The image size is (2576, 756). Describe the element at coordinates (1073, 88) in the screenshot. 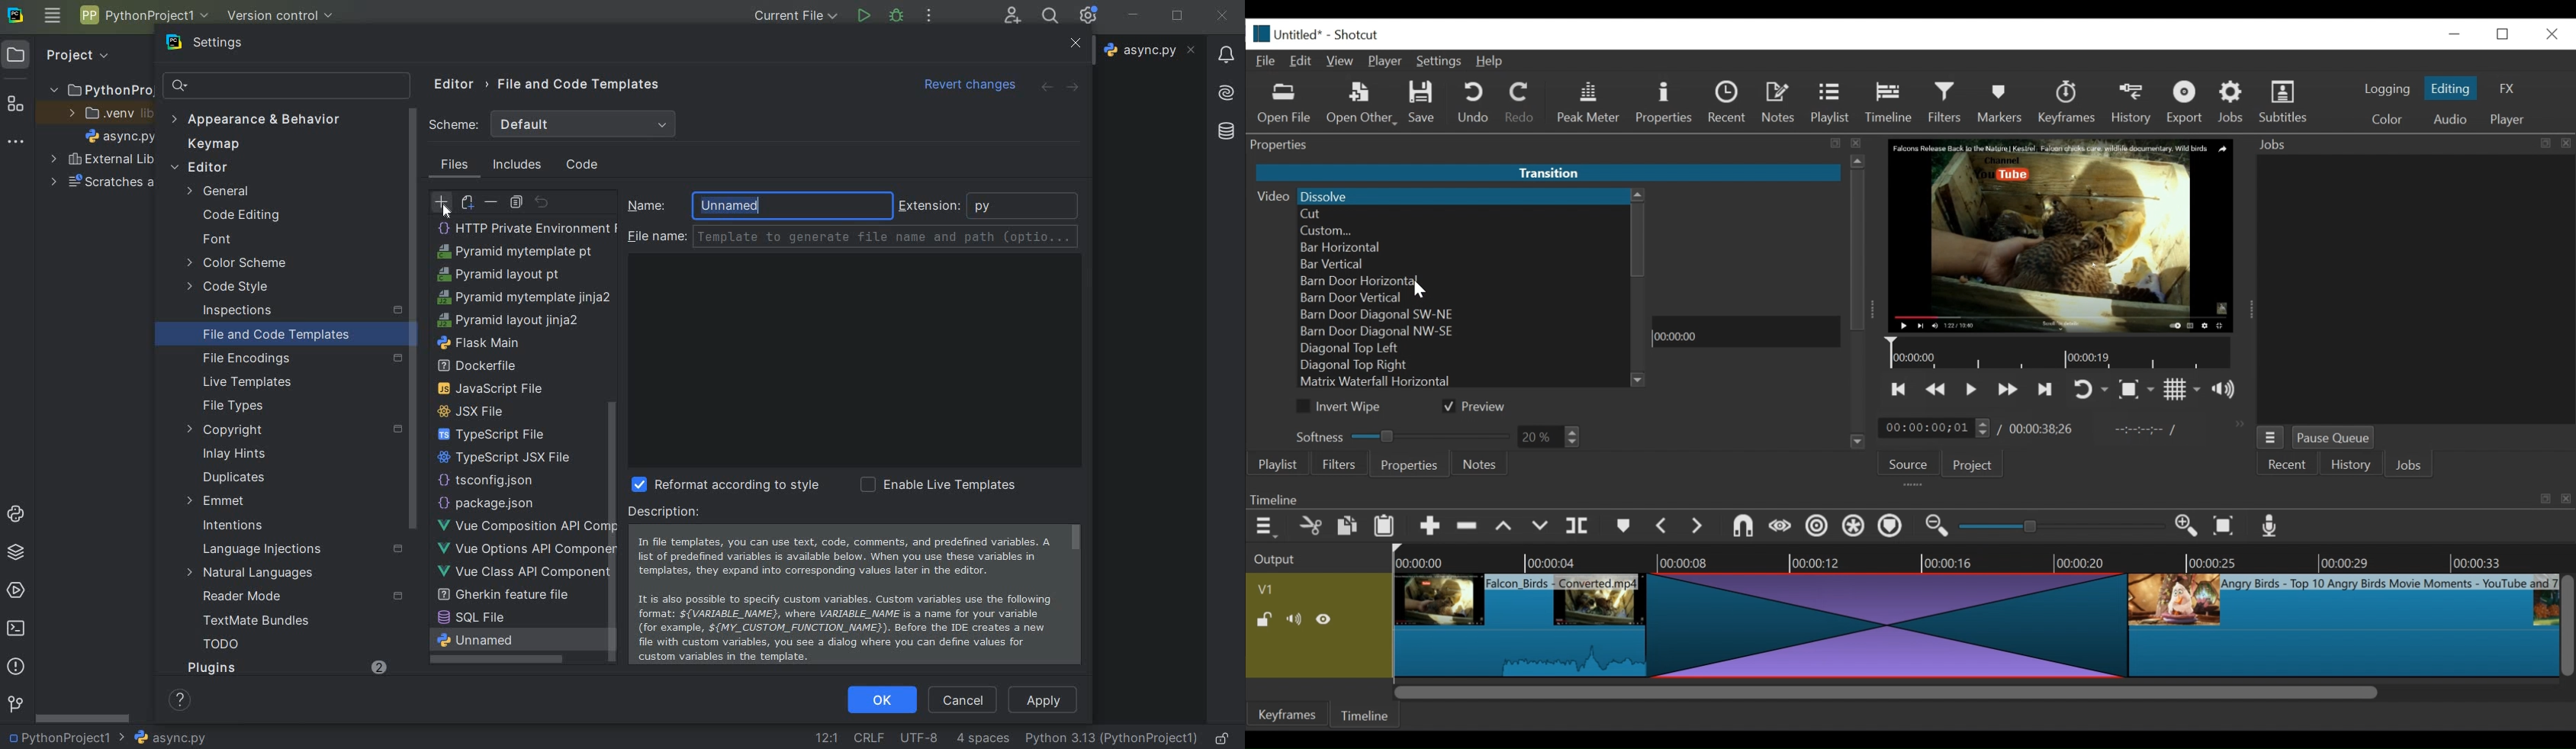

I see `forward` at that location.